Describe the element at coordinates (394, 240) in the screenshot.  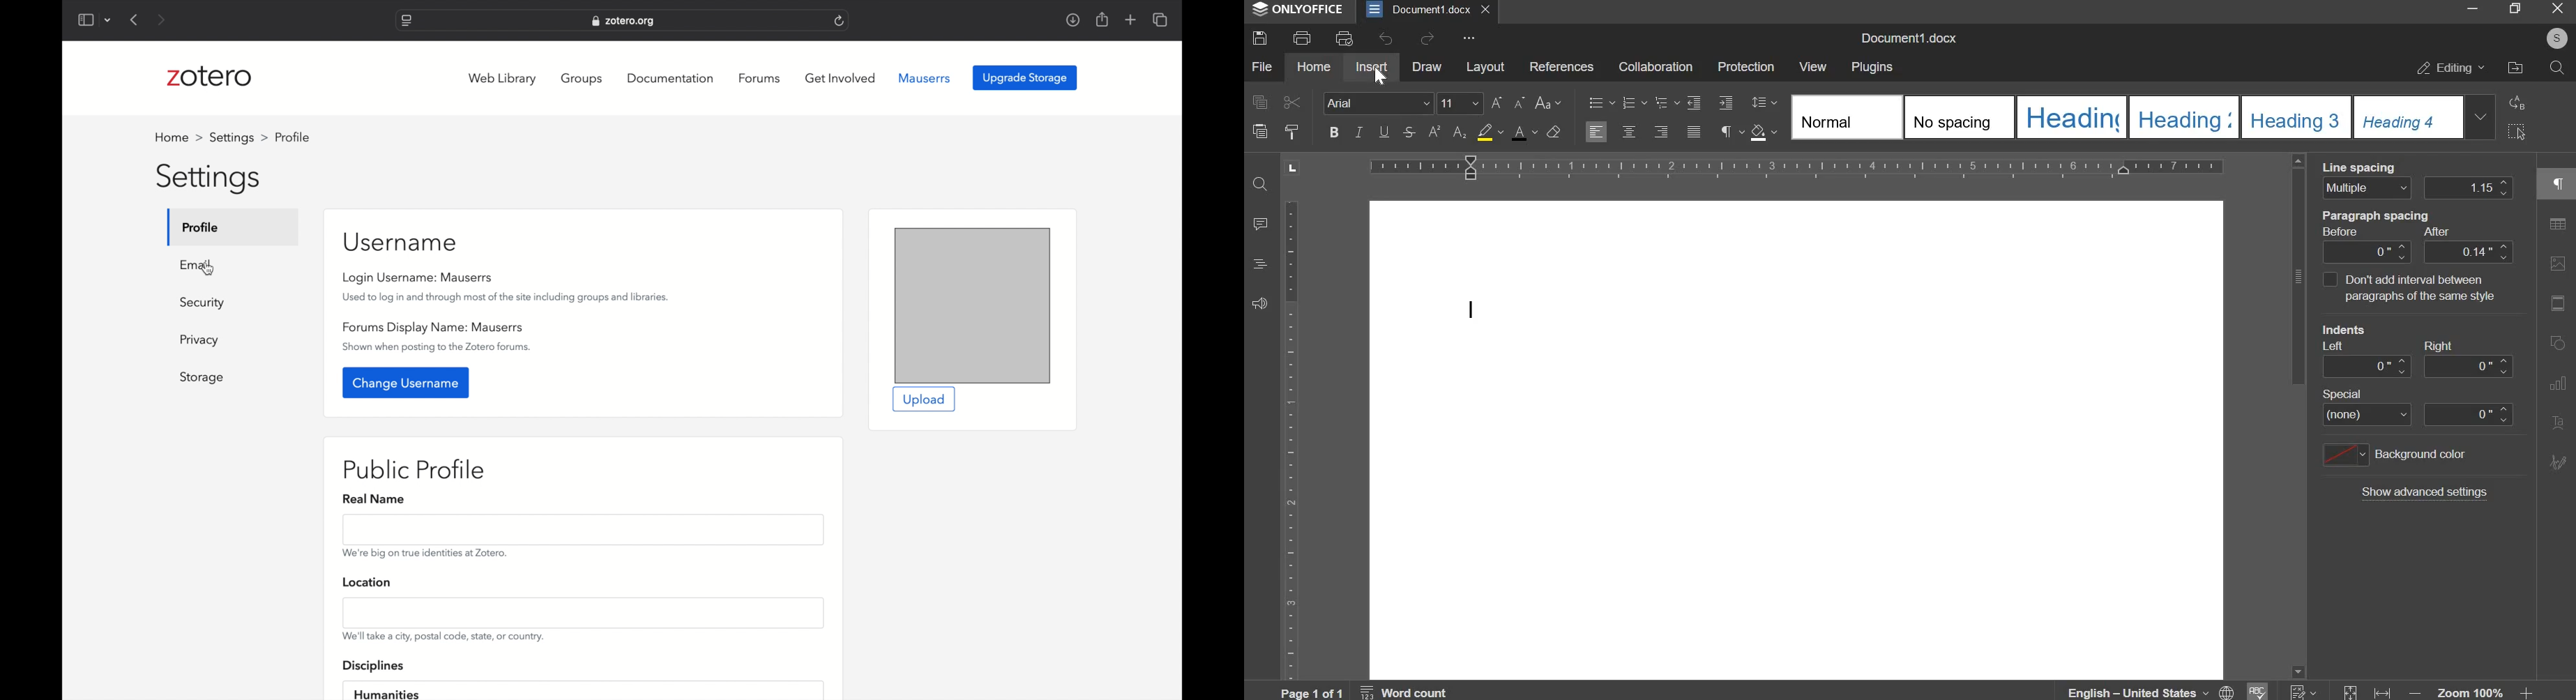
I see `username` at that location.